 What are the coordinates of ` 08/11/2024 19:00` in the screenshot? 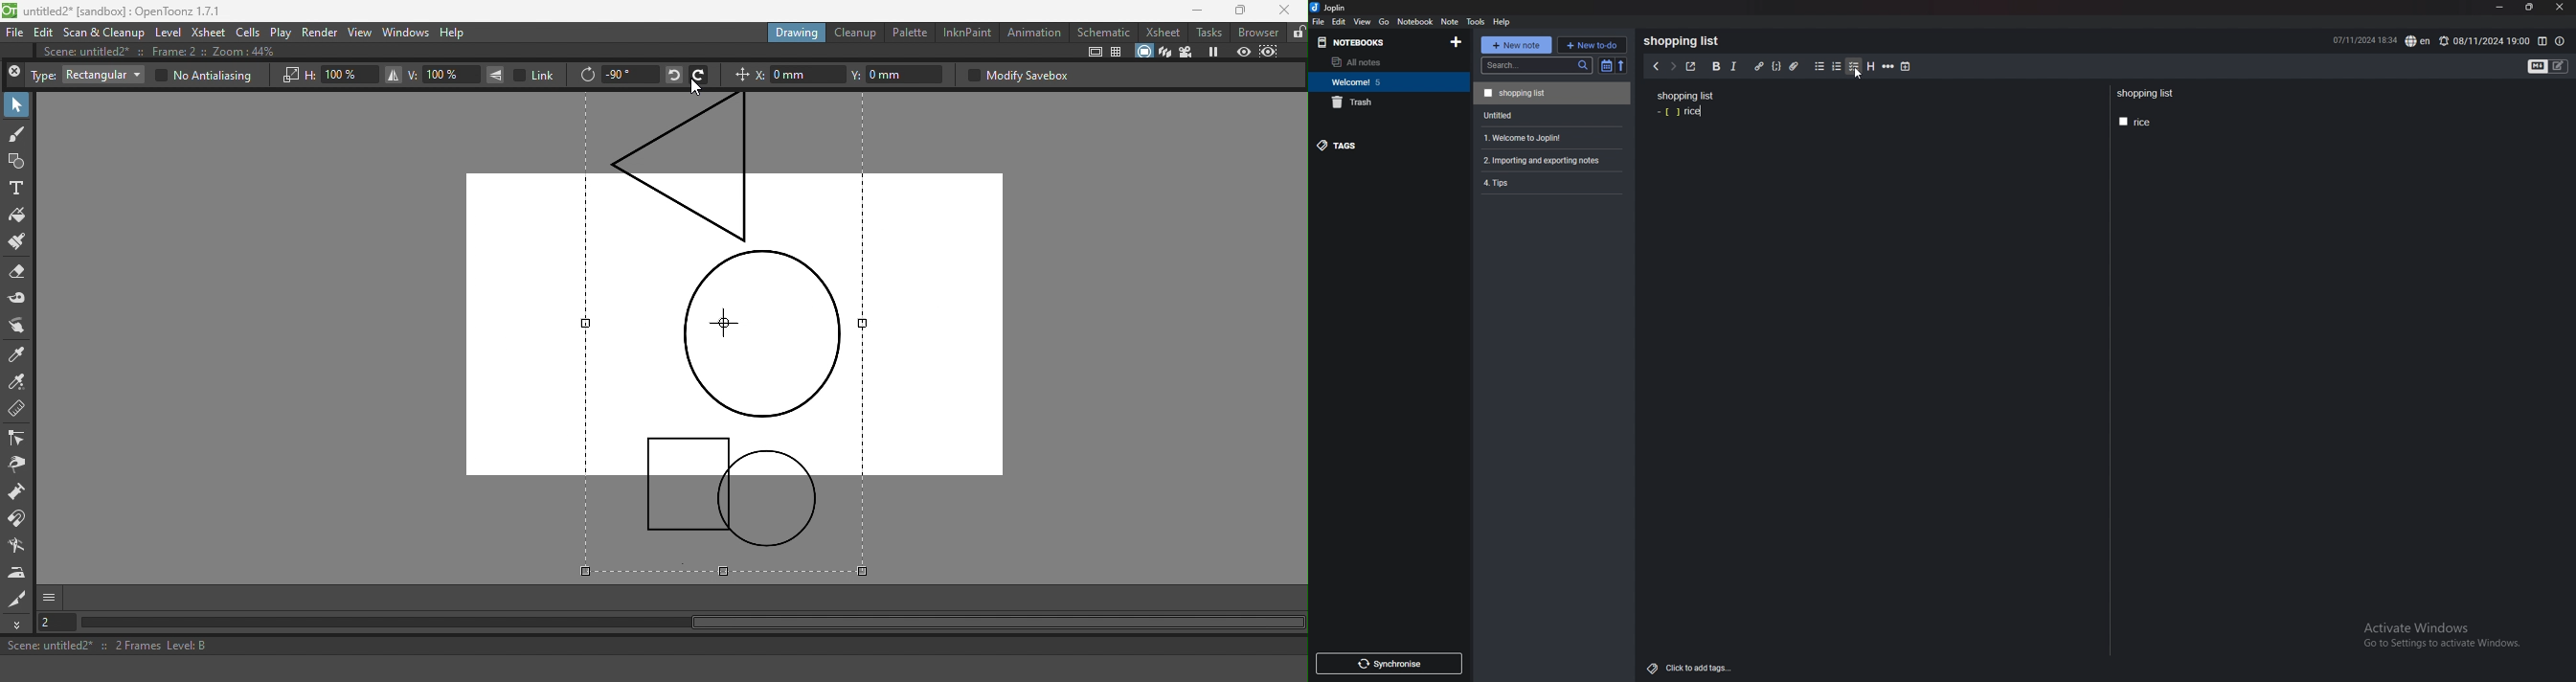 It's located at (2484, 41).